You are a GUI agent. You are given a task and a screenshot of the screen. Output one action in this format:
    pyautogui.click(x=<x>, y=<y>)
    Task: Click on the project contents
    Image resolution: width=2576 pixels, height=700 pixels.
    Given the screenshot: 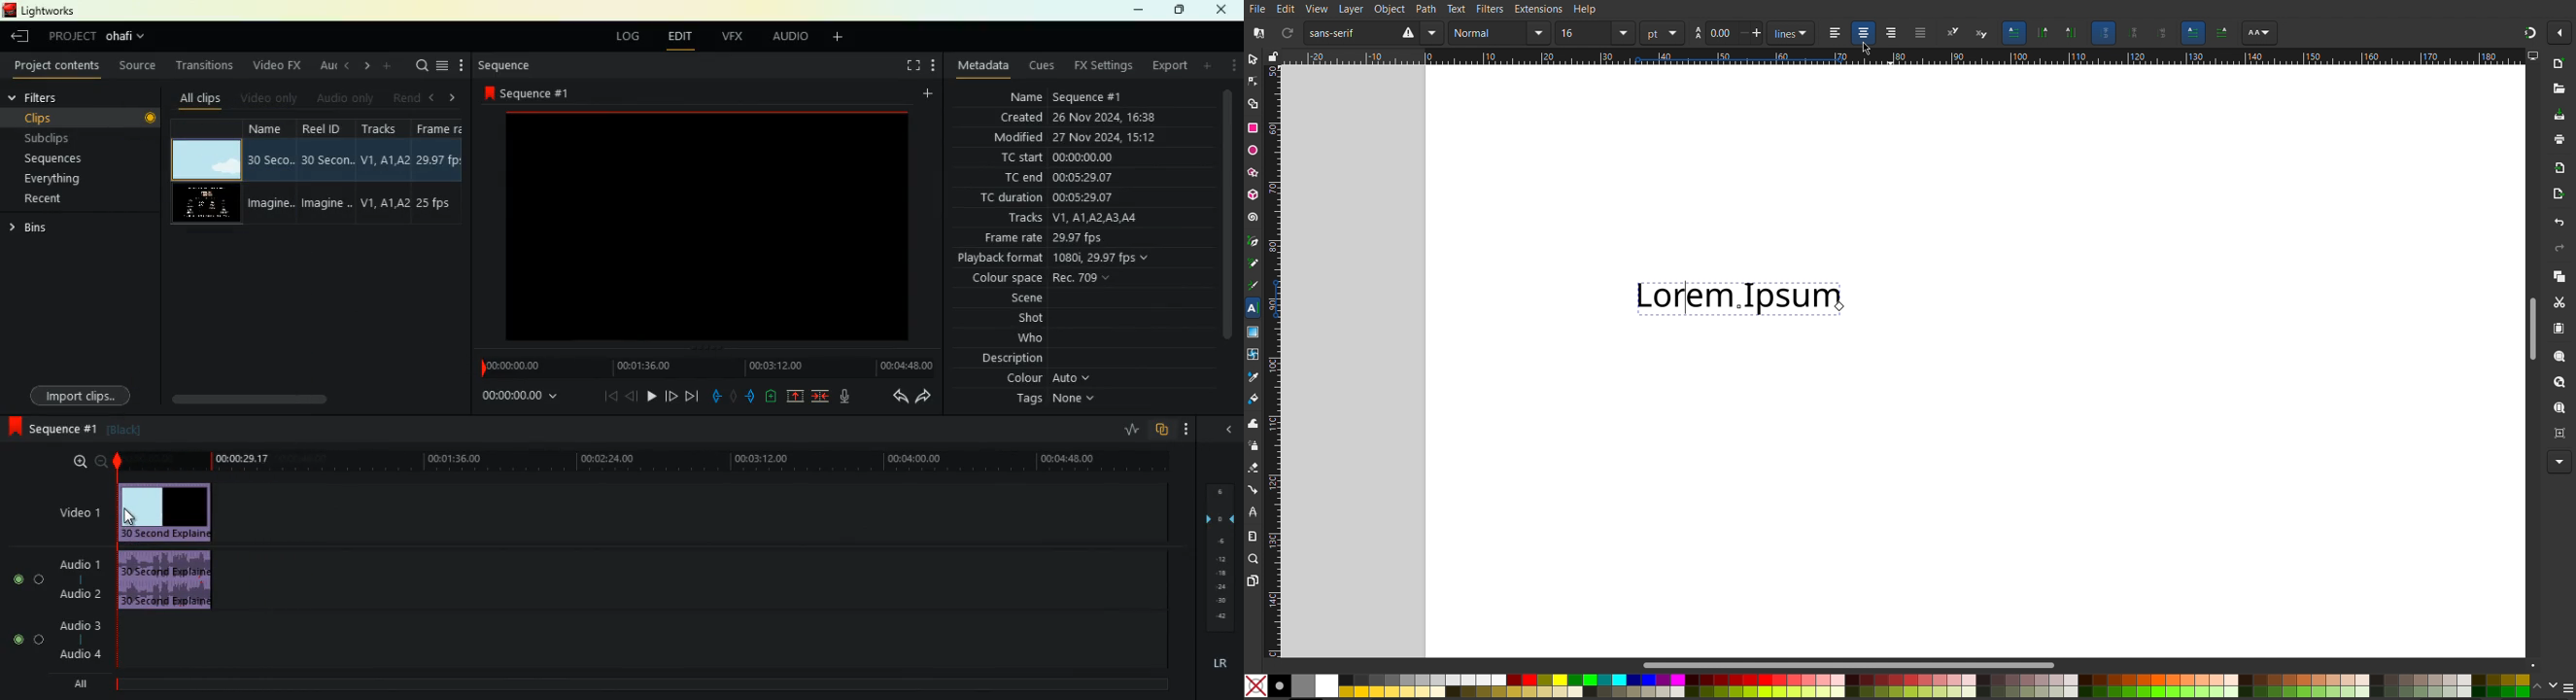 What is the action you would take?
    pyautogui.click(x=57, y=65)
    